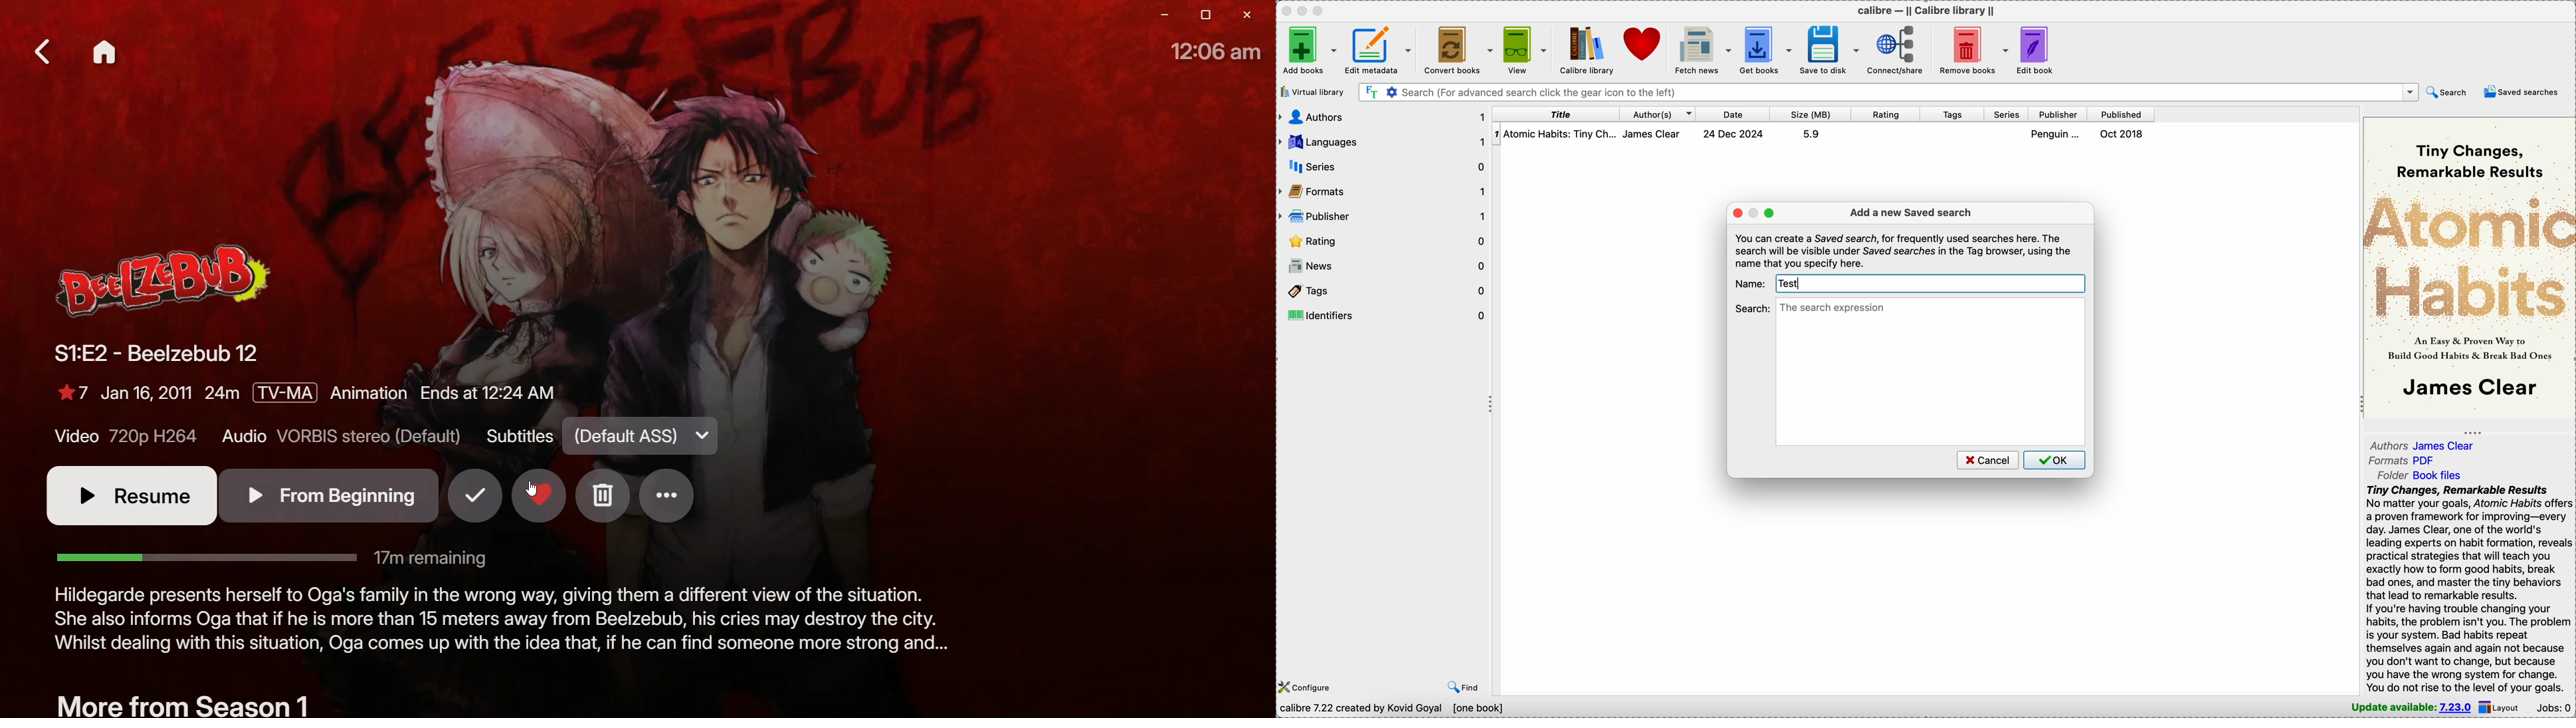 The image size is (2576, 728). I want to click on james clear, so click(1657, 134).